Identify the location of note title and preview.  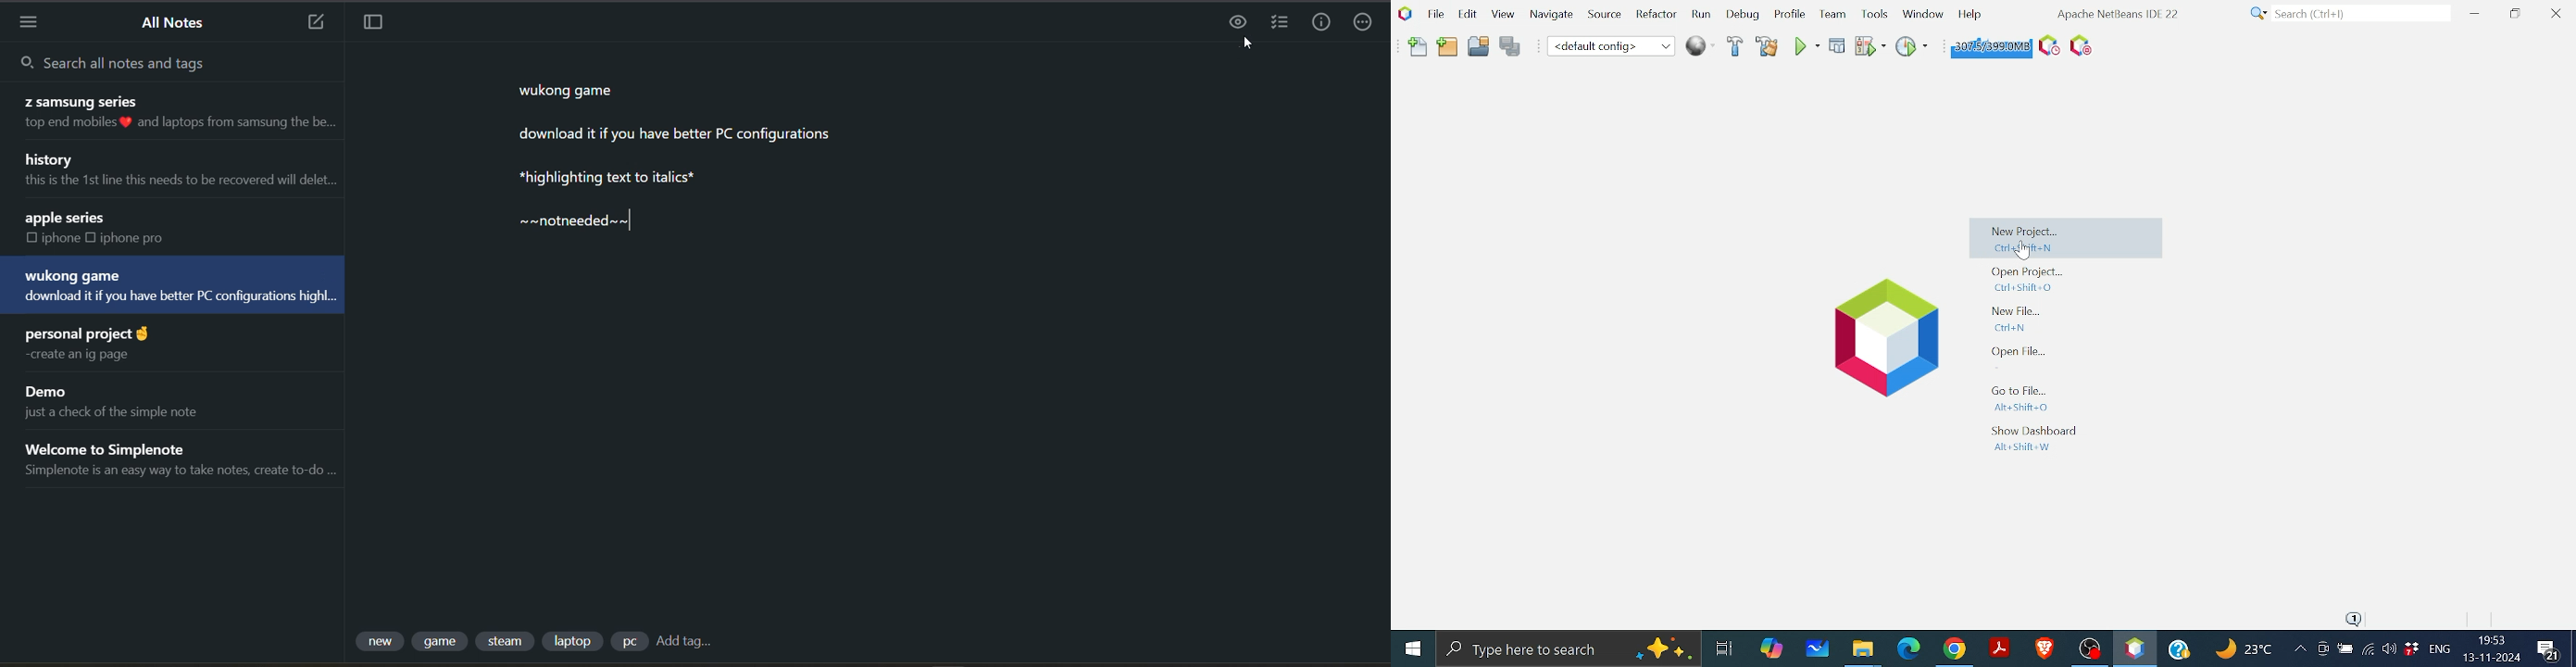
(125, 402).